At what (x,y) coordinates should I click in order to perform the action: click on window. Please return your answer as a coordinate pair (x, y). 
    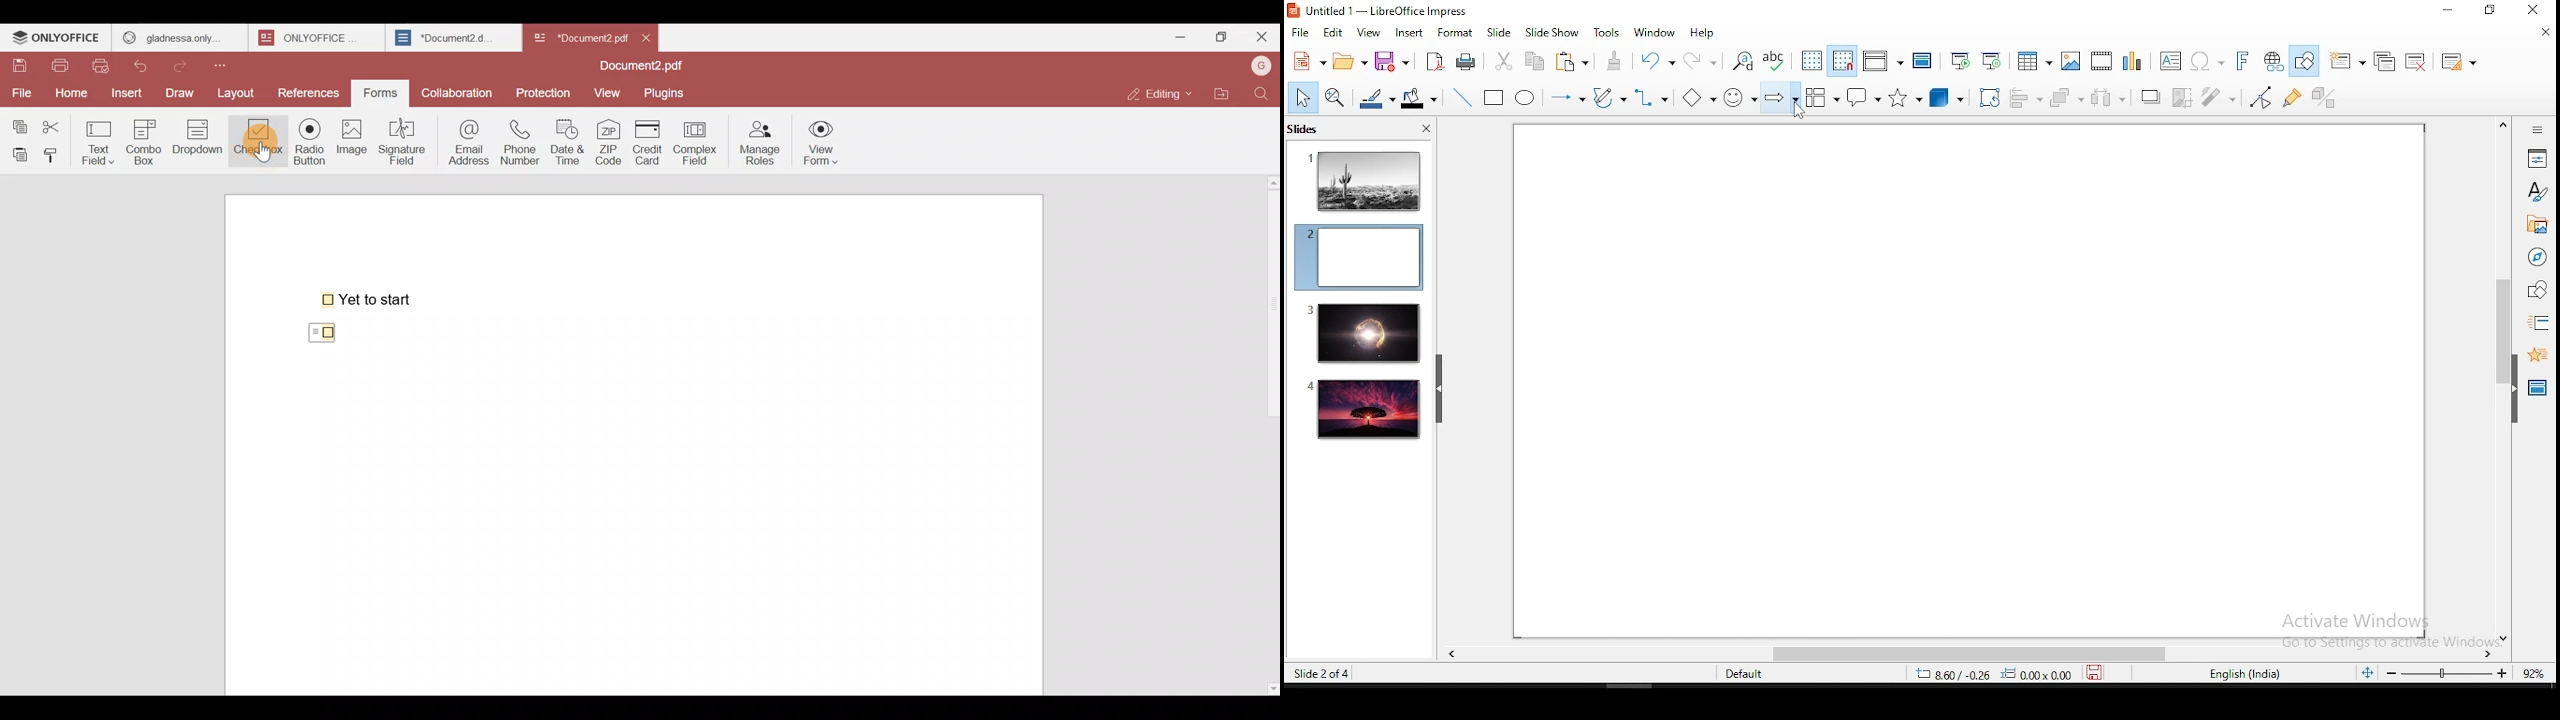
    Looking at the image, I should click on (1652, 31).